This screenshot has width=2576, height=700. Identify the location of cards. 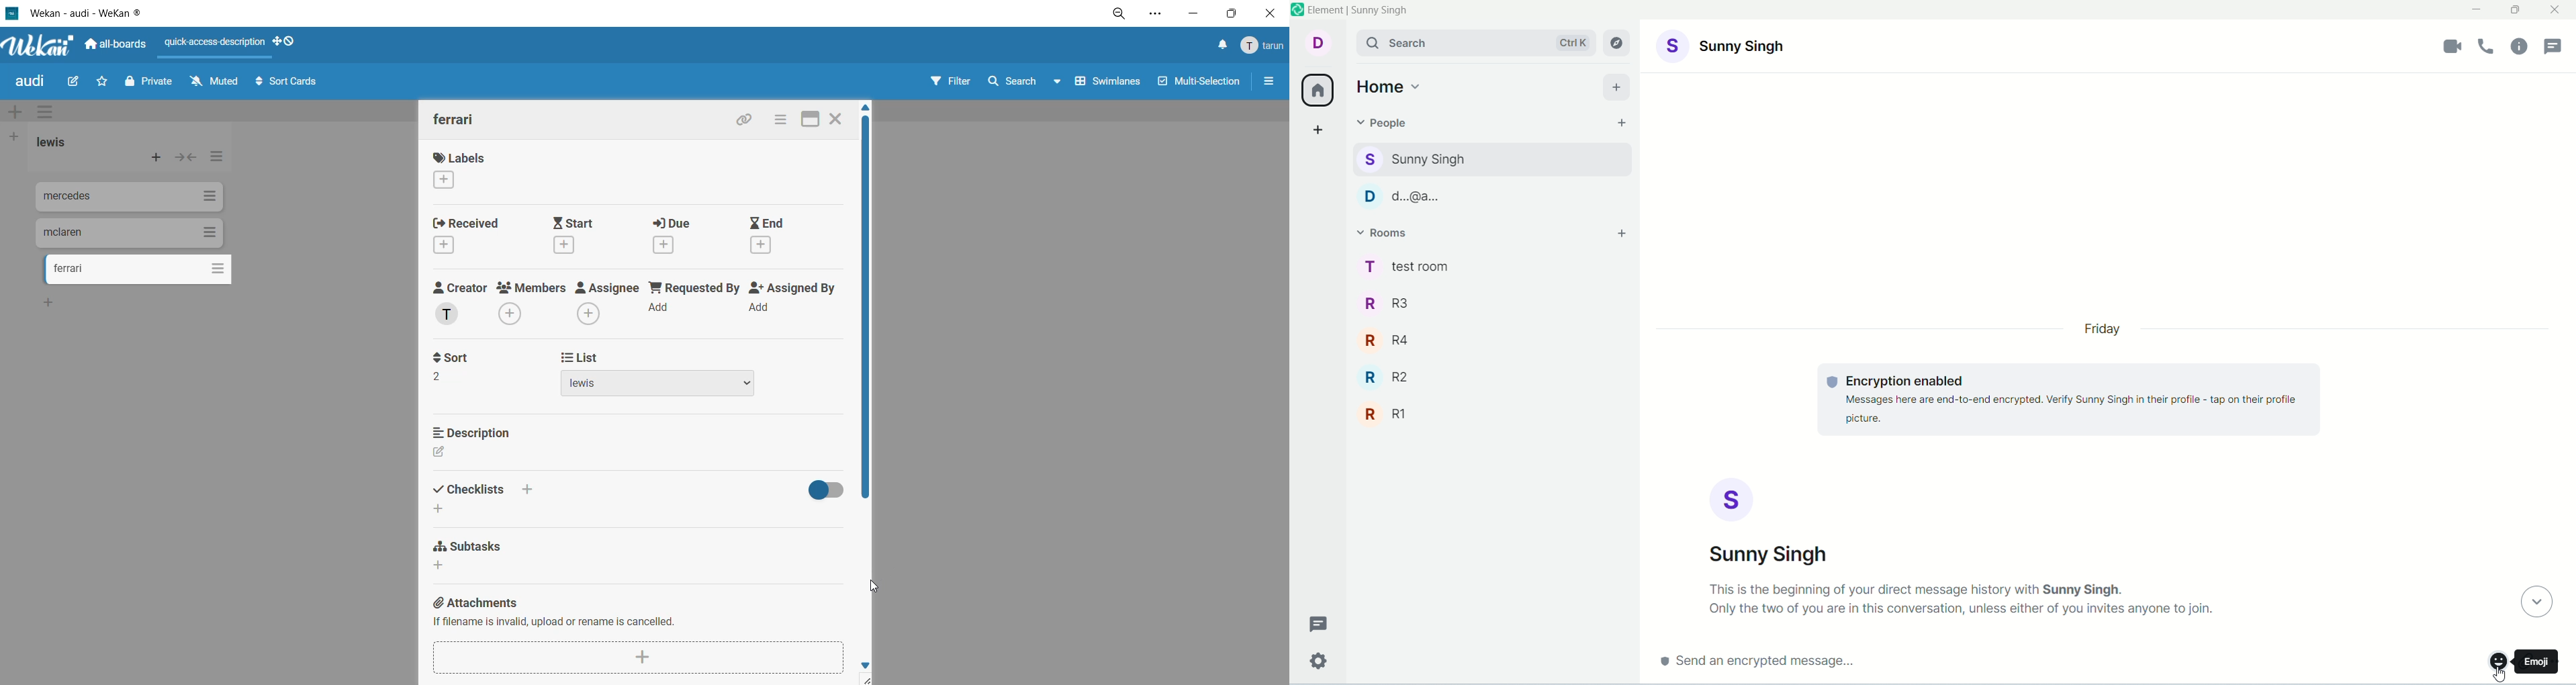
(131, 199).